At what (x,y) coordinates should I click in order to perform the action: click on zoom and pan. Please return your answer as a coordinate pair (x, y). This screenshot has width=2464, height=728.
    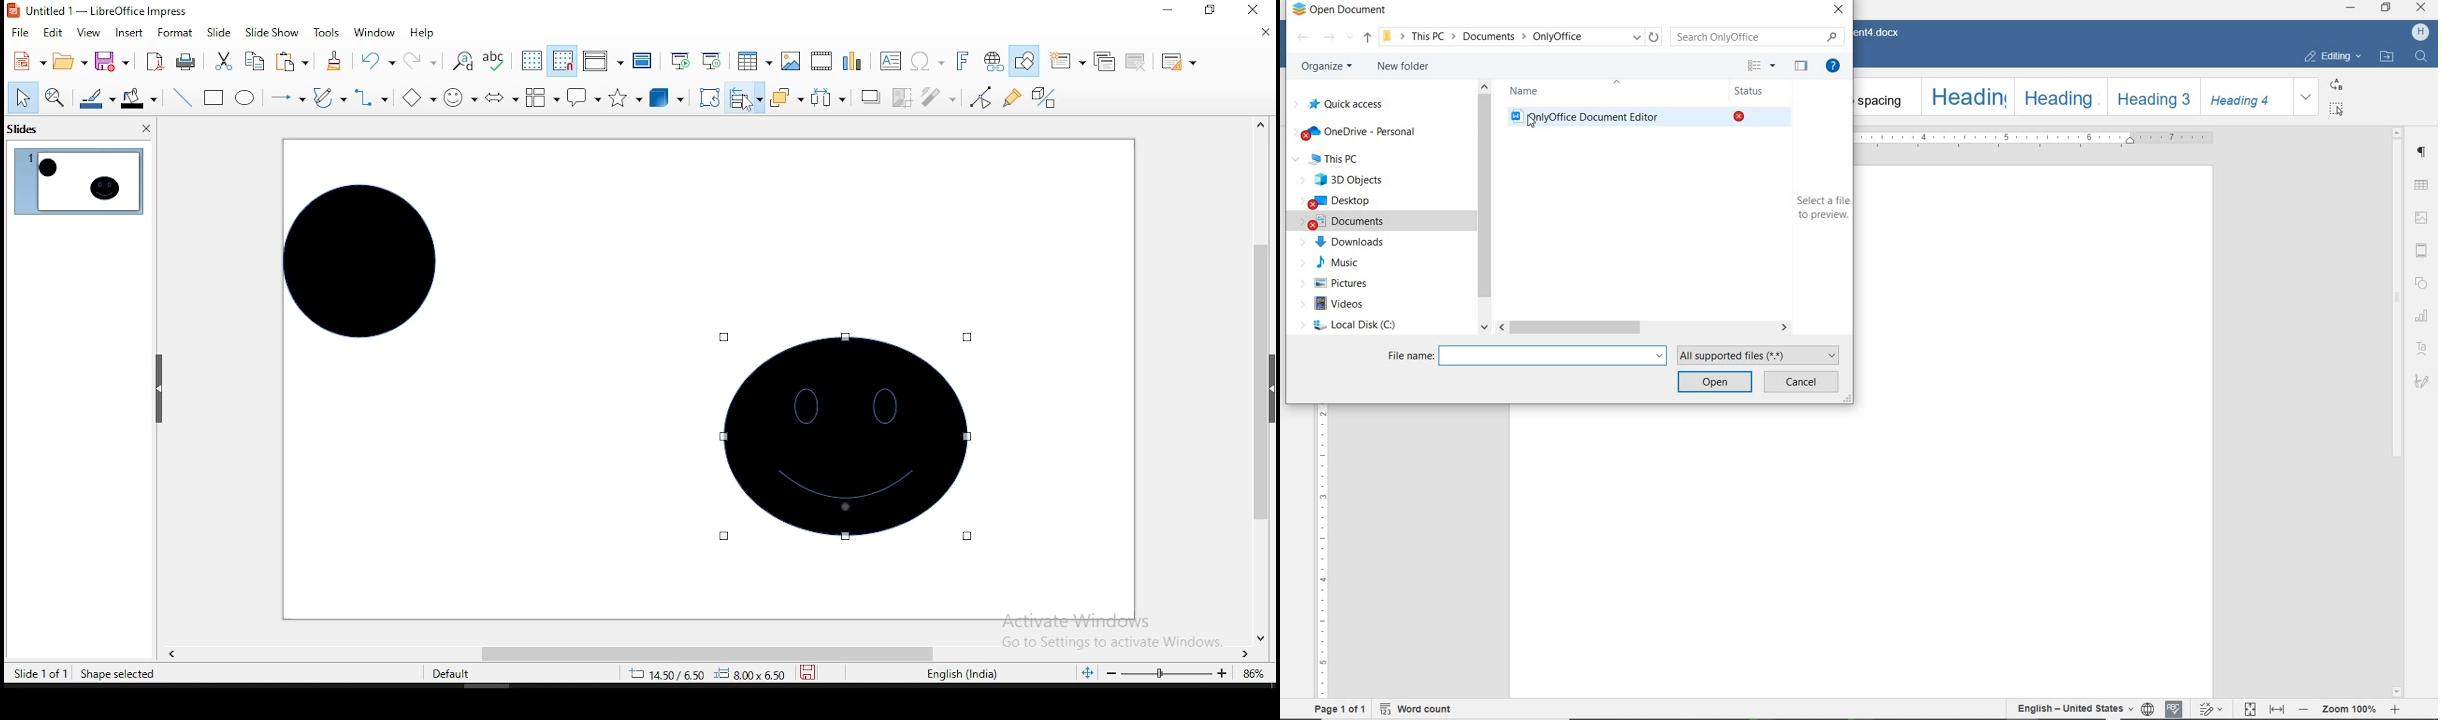
    Looking at the image, I should click on (55, 100).